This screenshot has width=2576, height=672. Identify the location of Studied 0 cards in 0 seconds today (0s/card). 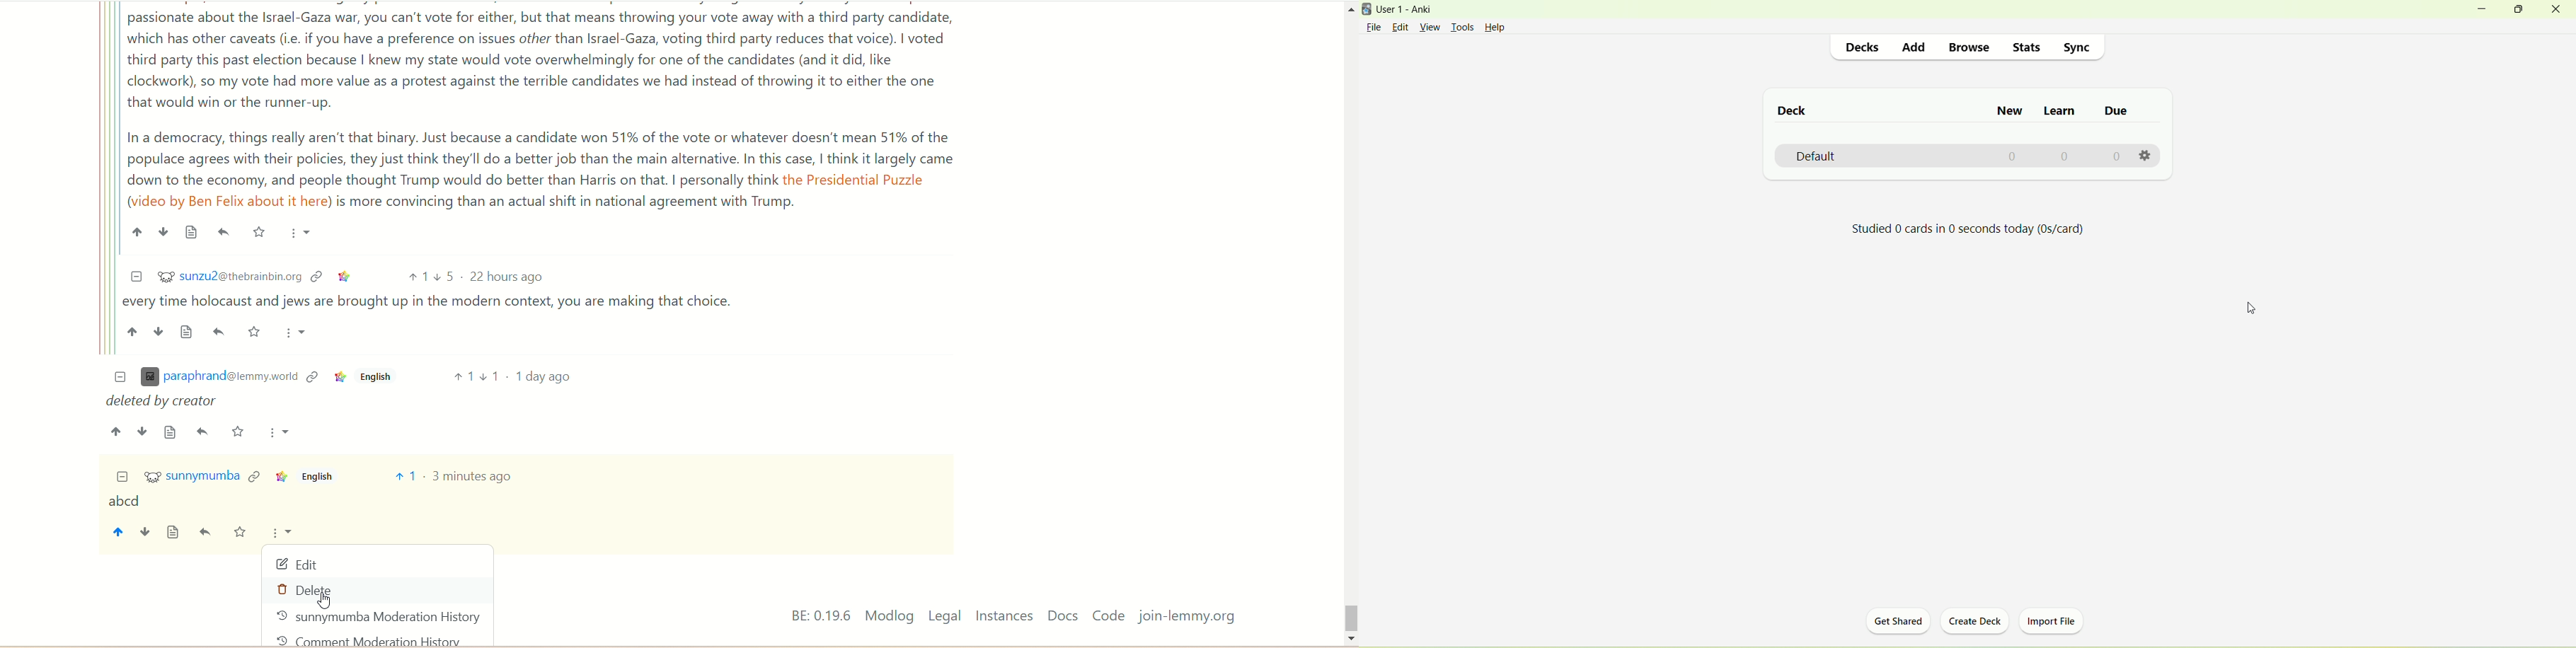
(1989, 230).